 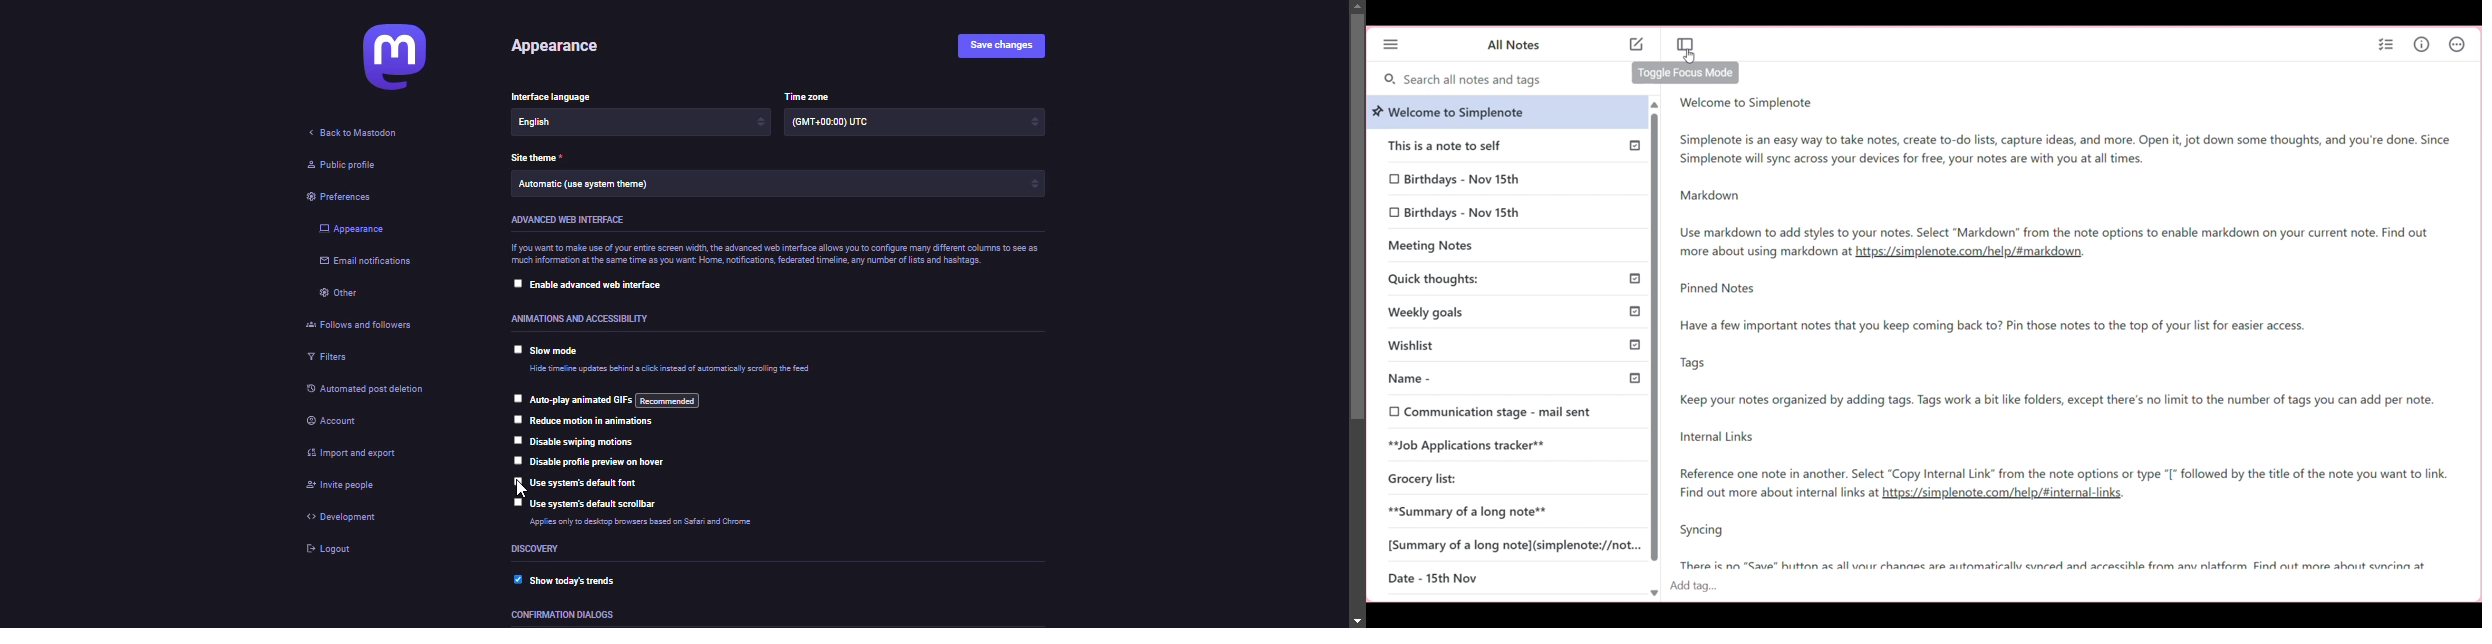 I want to click on time zone, so click(x=807, y=94).